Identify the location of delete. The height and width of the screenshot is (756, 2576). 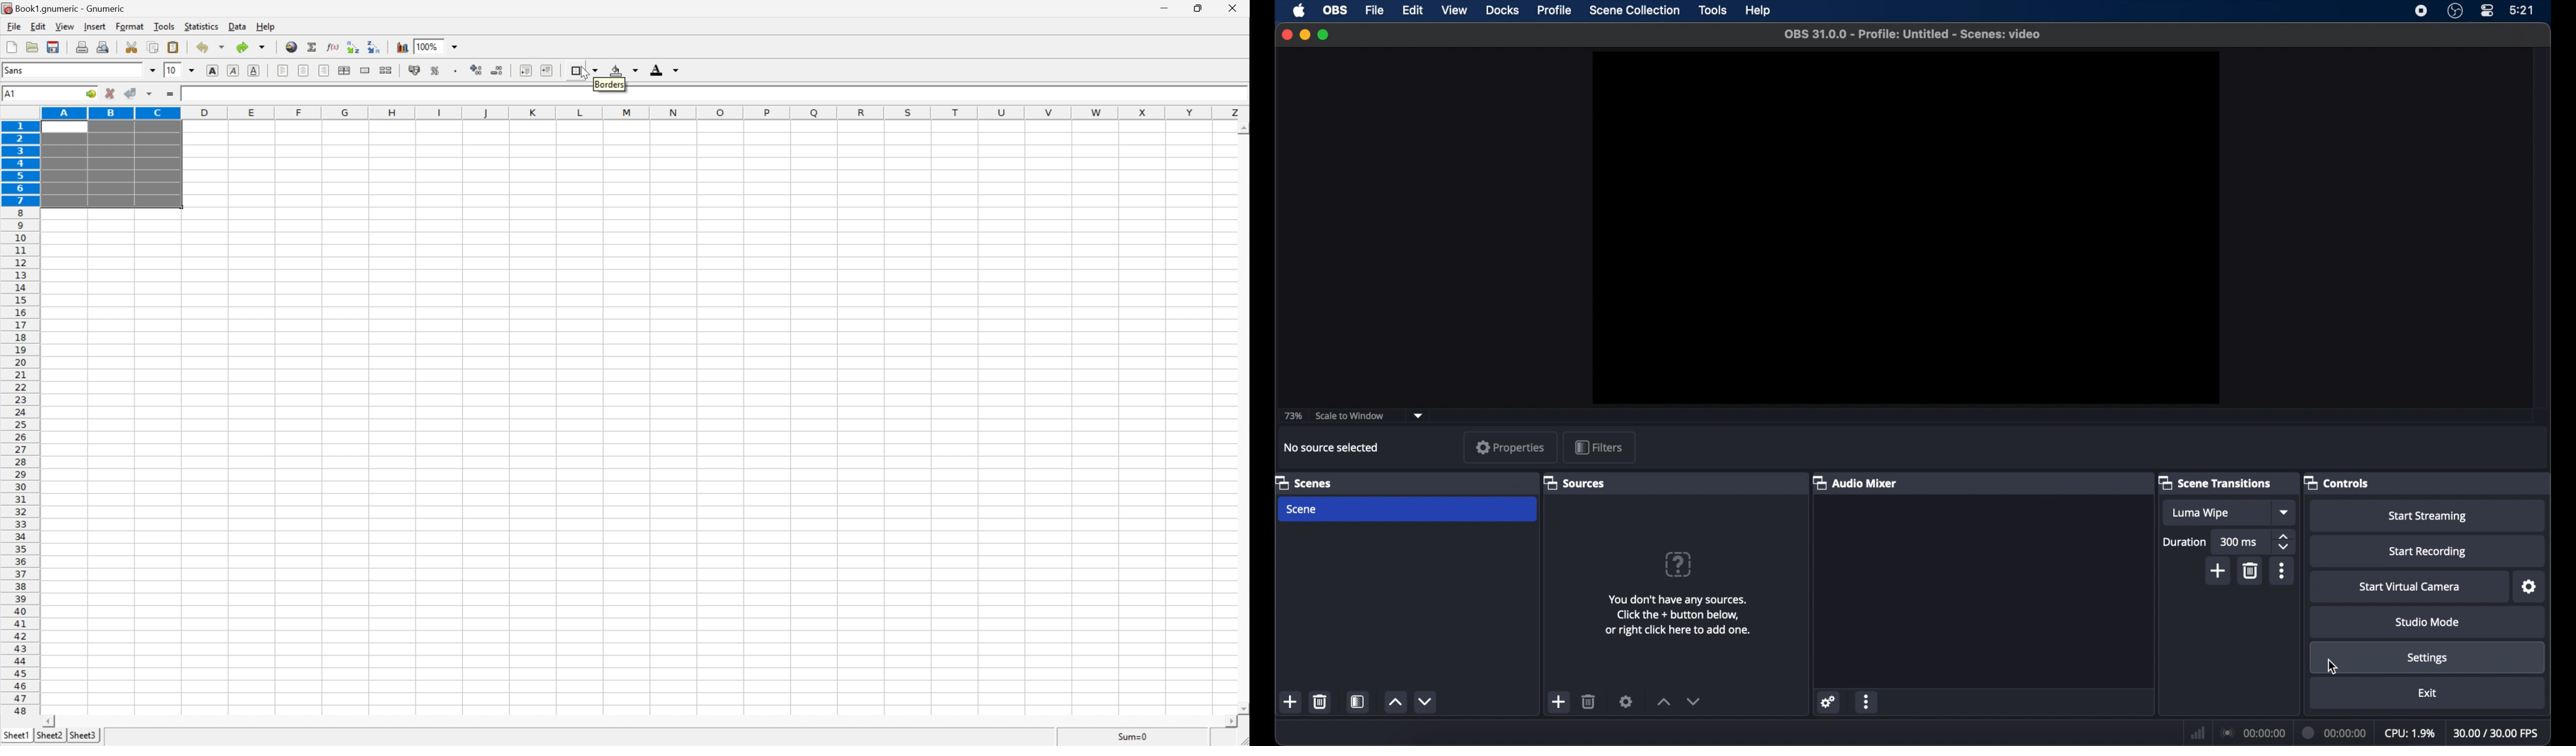
(1590, 701).